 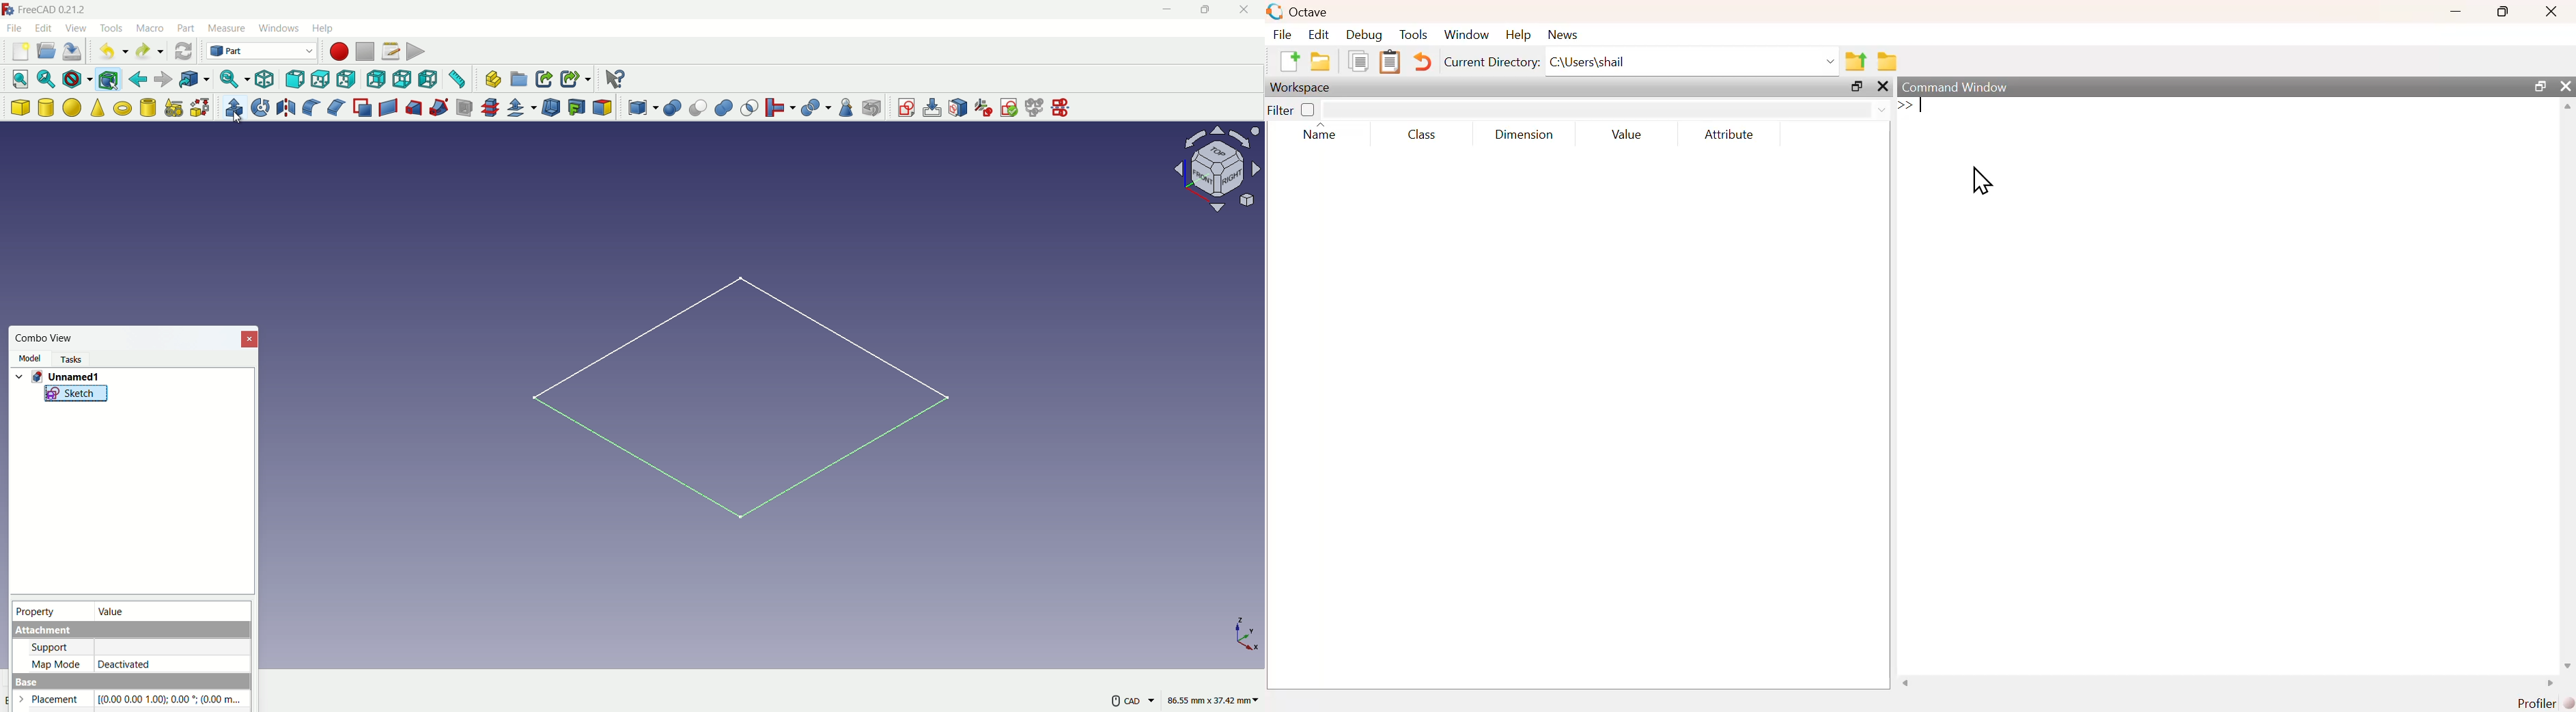 I want to click on Current Directory:, so click(x=1492, y=61).